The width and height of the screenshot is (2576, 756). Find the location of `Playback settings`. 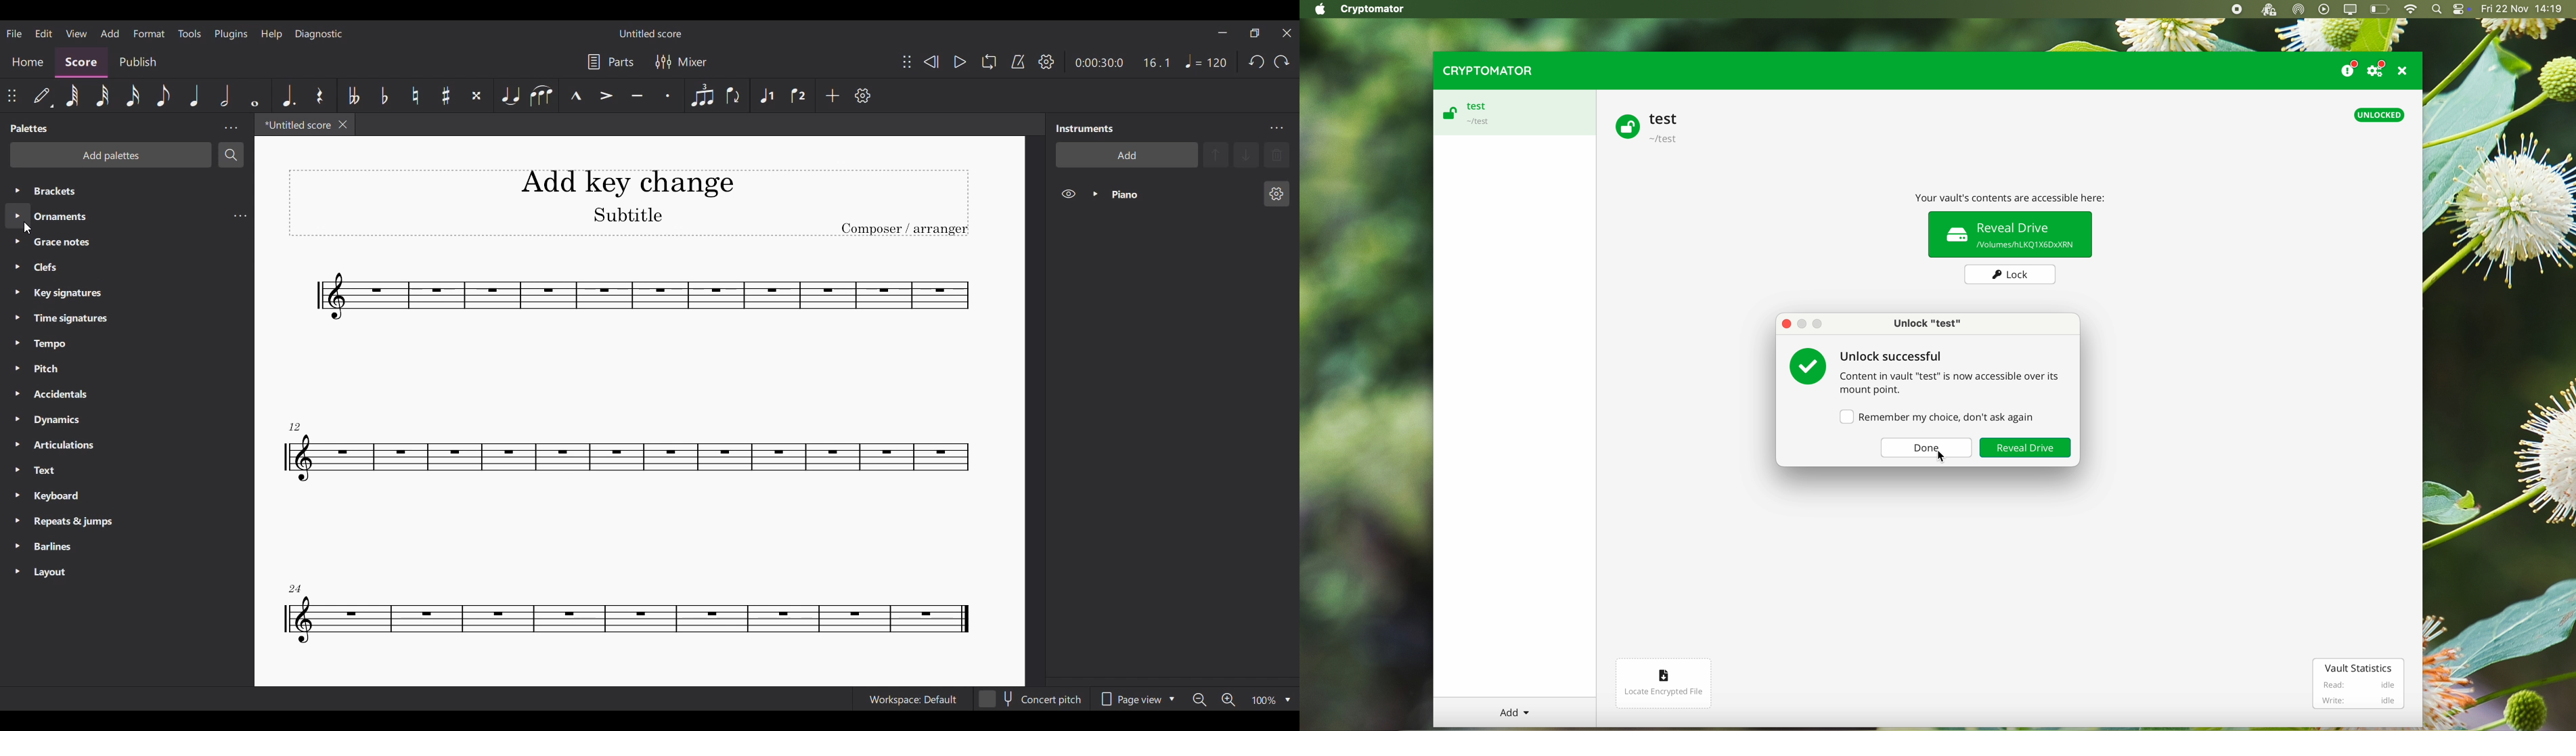

Playback settings is located at coordinates (1046, 62).